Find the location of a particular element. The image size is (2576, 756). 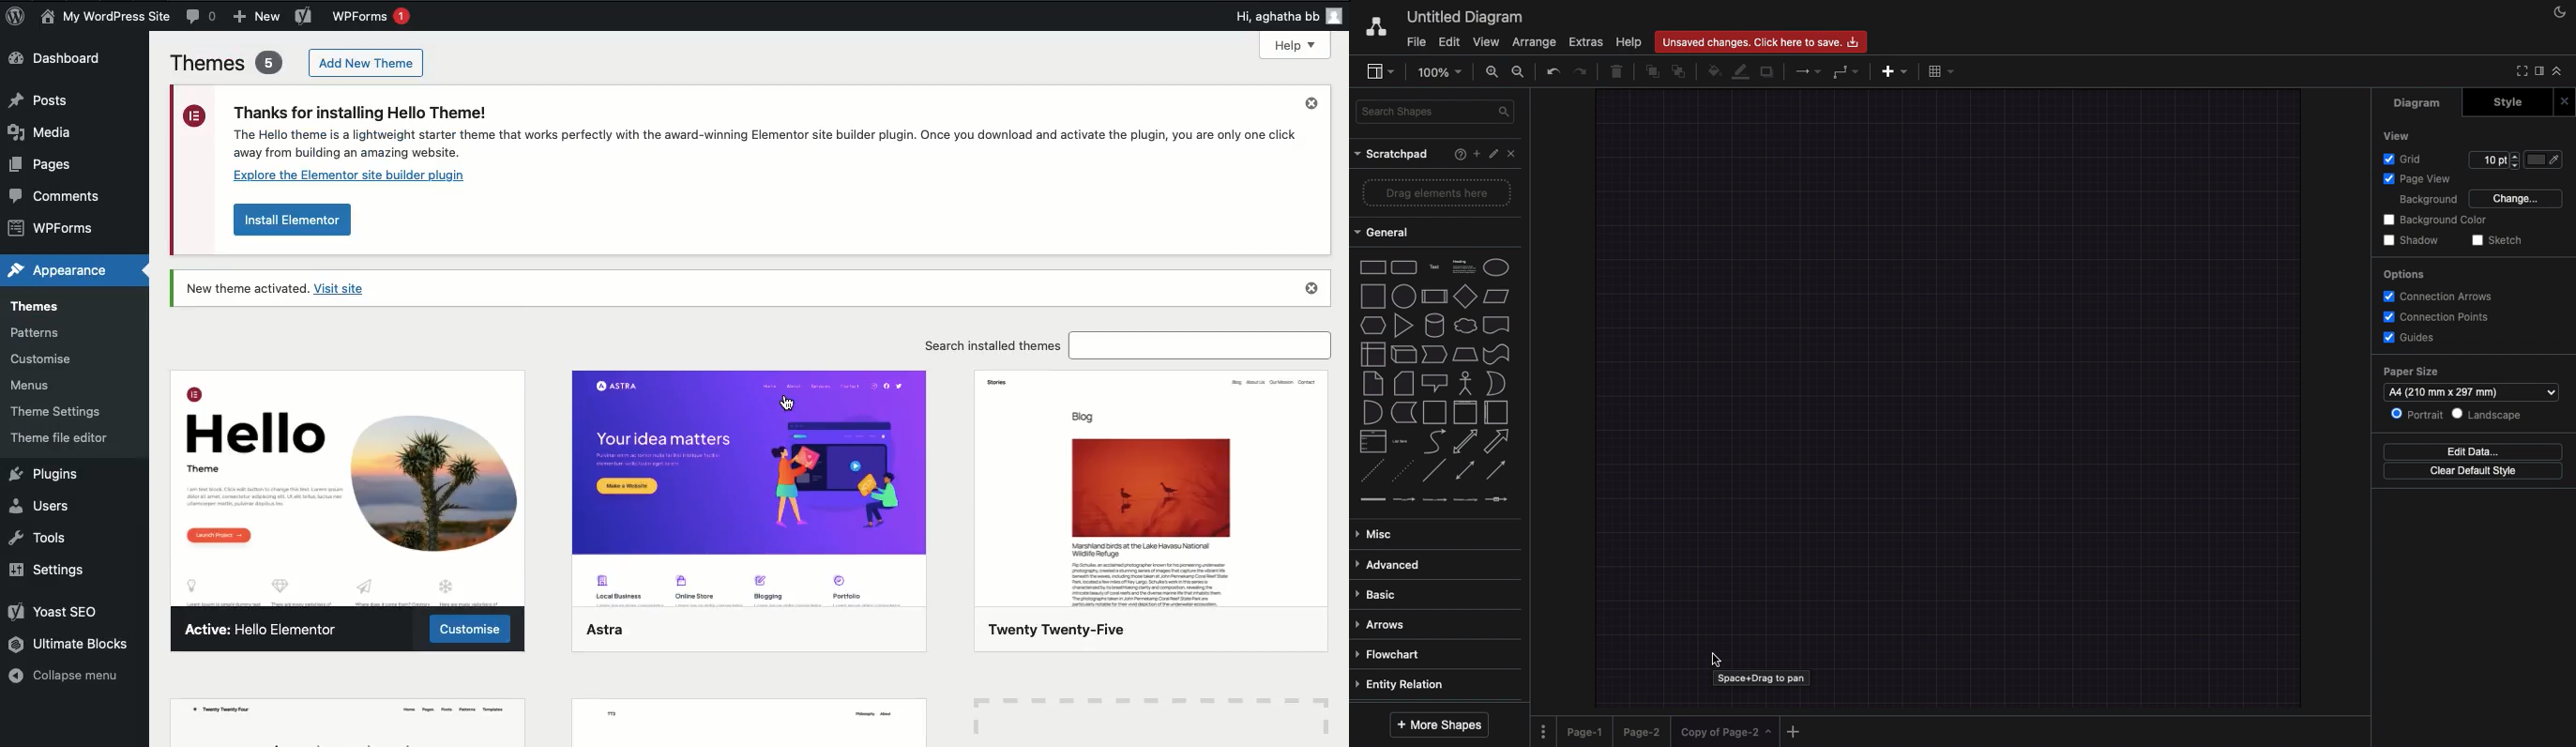

Help is located at coordinates (1295, 46).